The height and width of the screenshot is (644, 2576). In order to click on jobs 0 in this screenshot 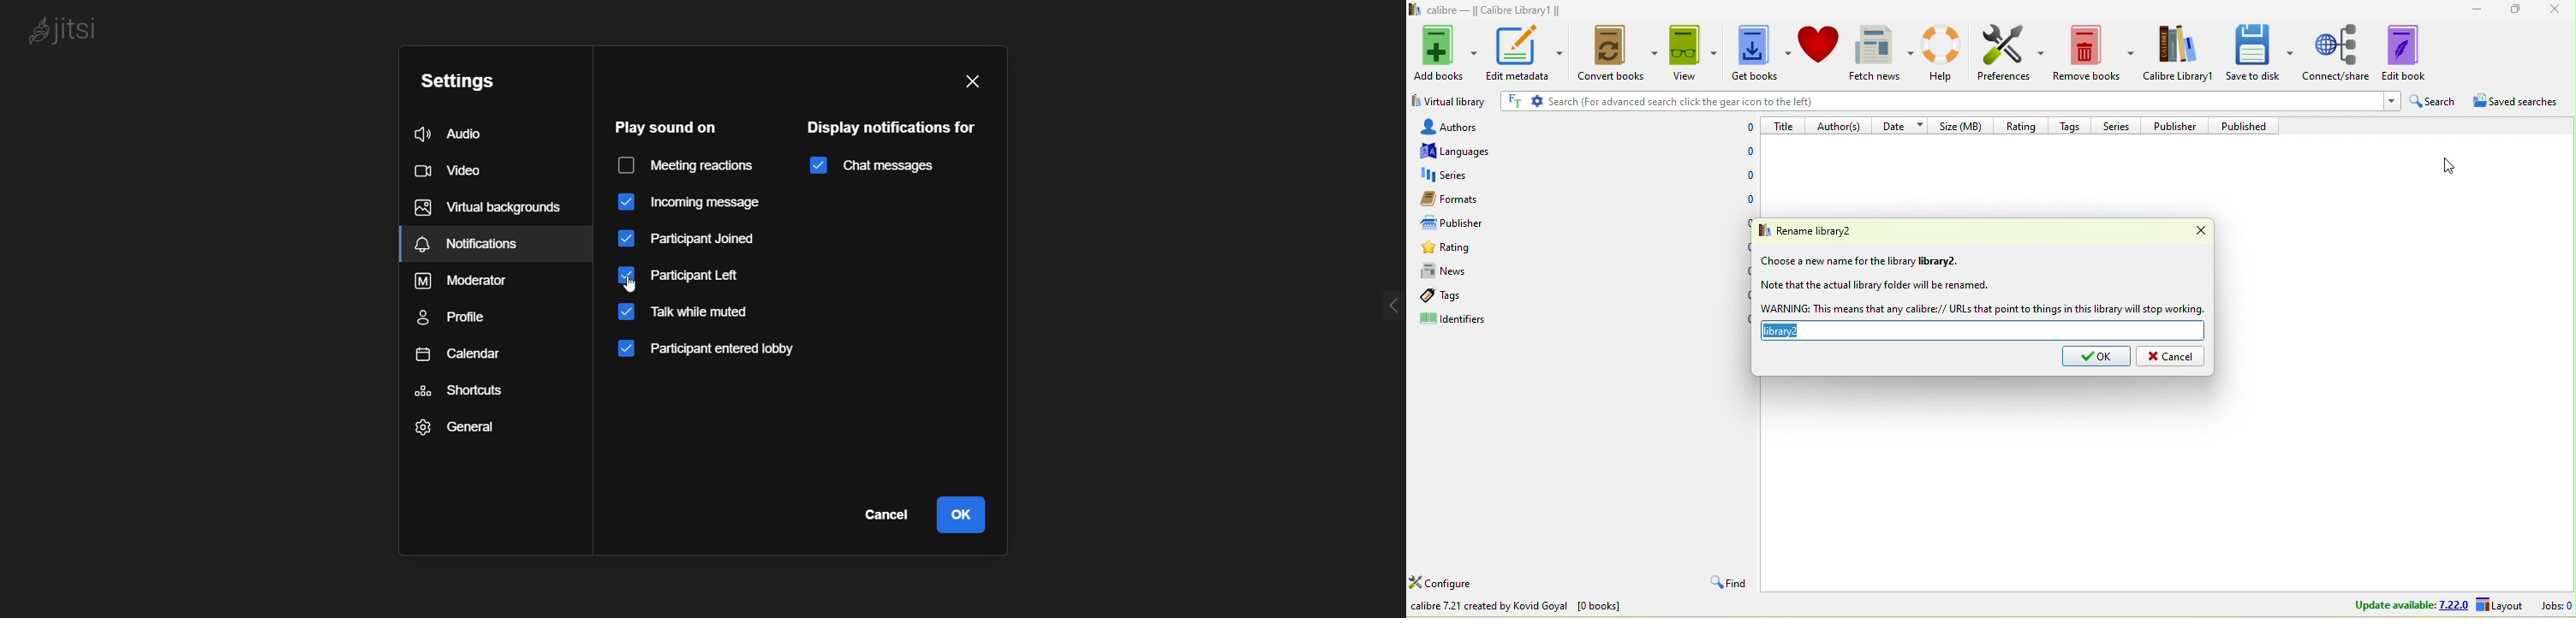, I will do `click(2556, 605)`.